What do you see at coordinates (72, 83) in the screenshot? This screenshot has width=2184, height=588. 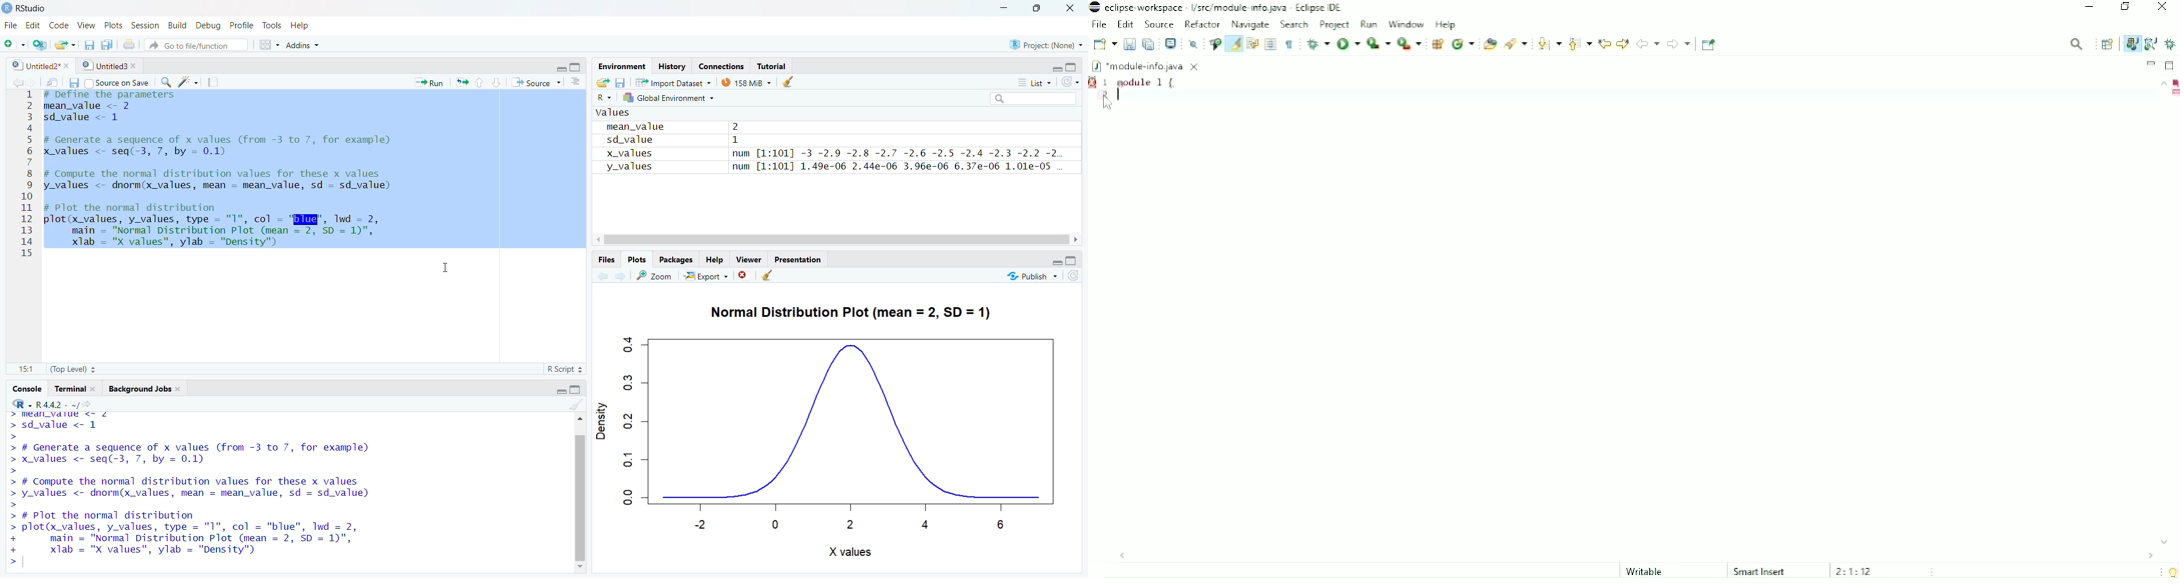 I see `` at bounding box center [72, 83].